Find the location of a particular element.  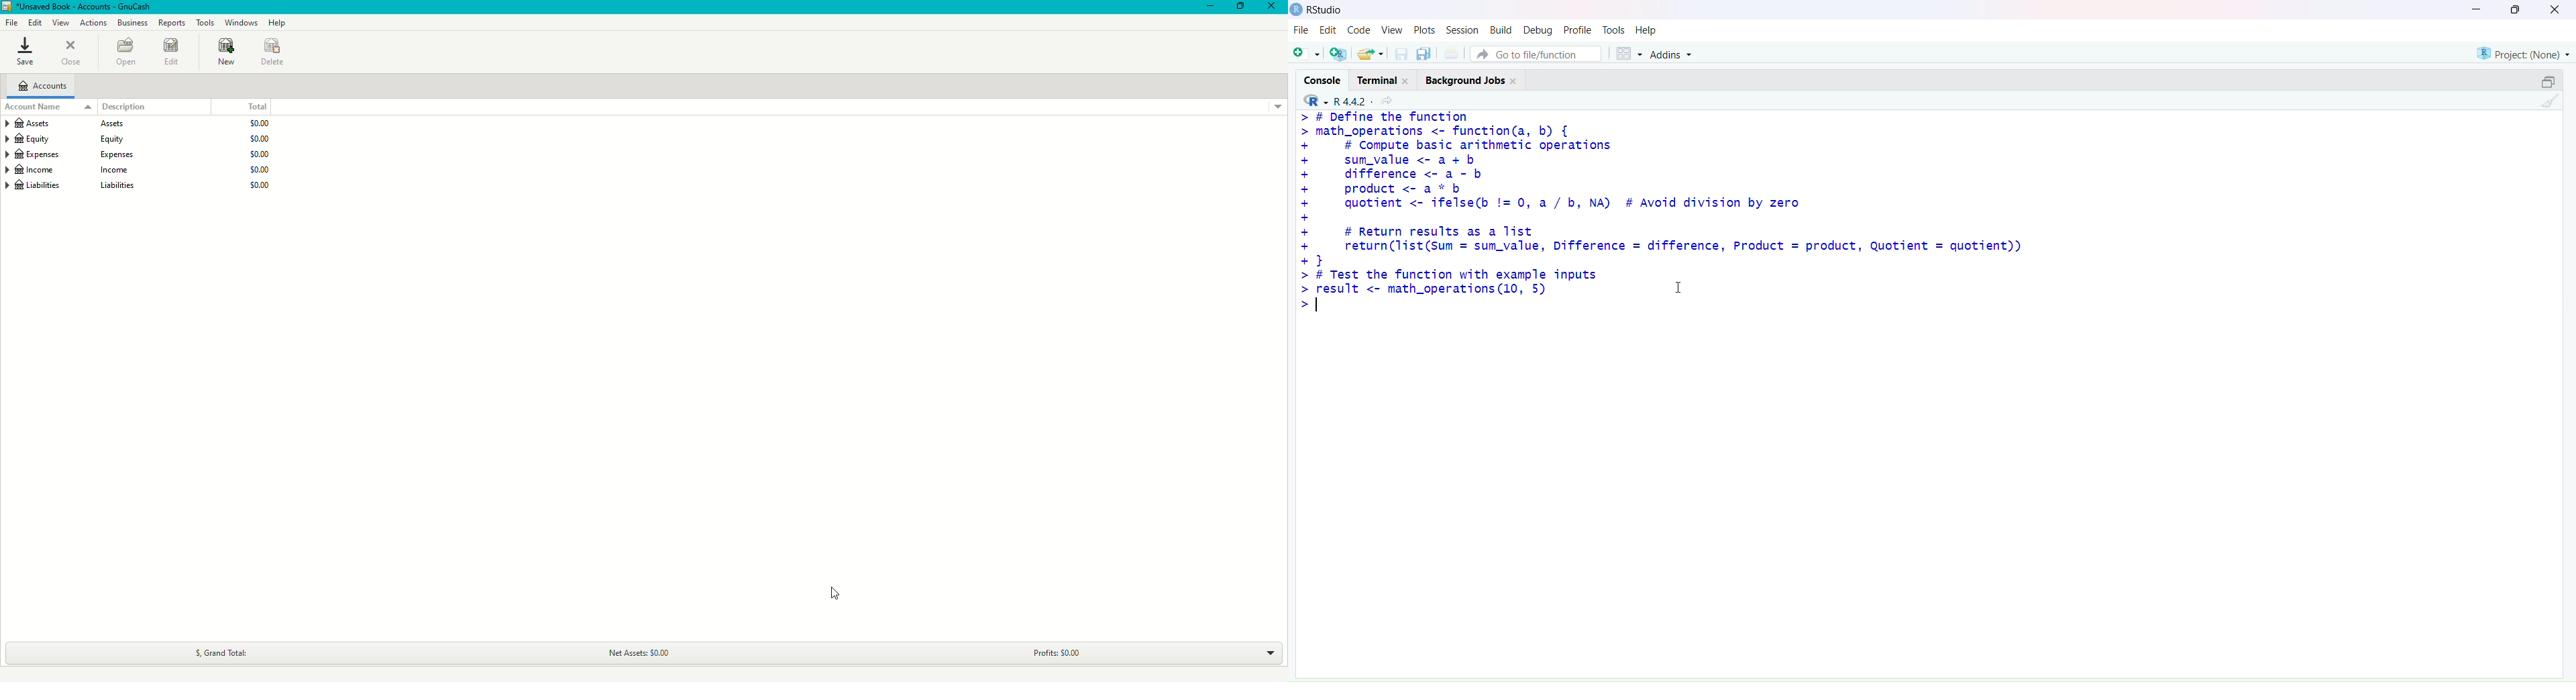

Save is located at coordinates (27, 52).